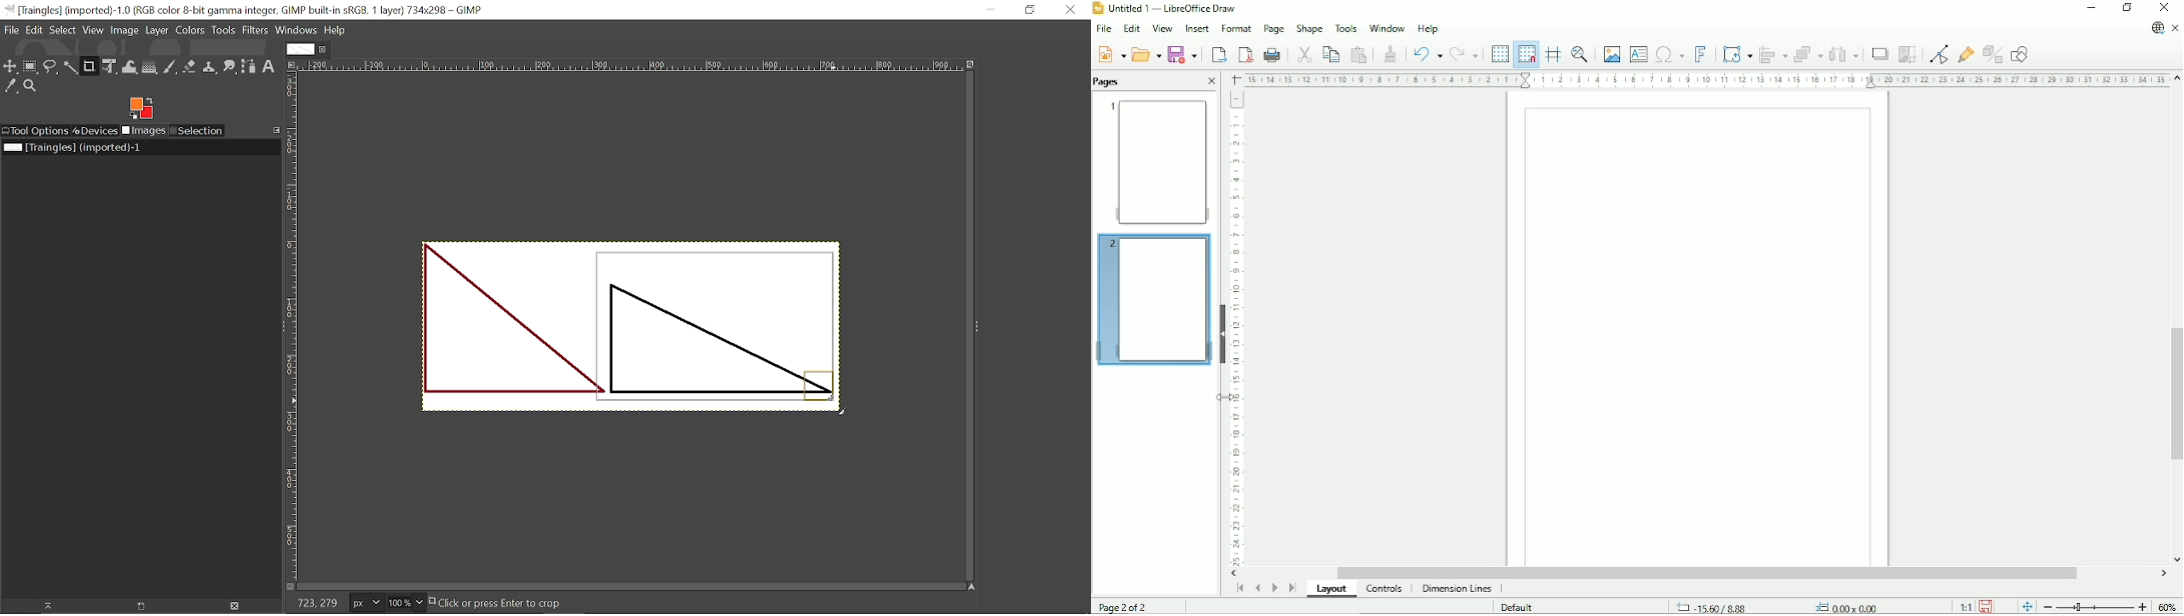  What do you see at coordinates (249, 67) in the screenshot?
I see `Paths tool` at bounding box center [249, 67].